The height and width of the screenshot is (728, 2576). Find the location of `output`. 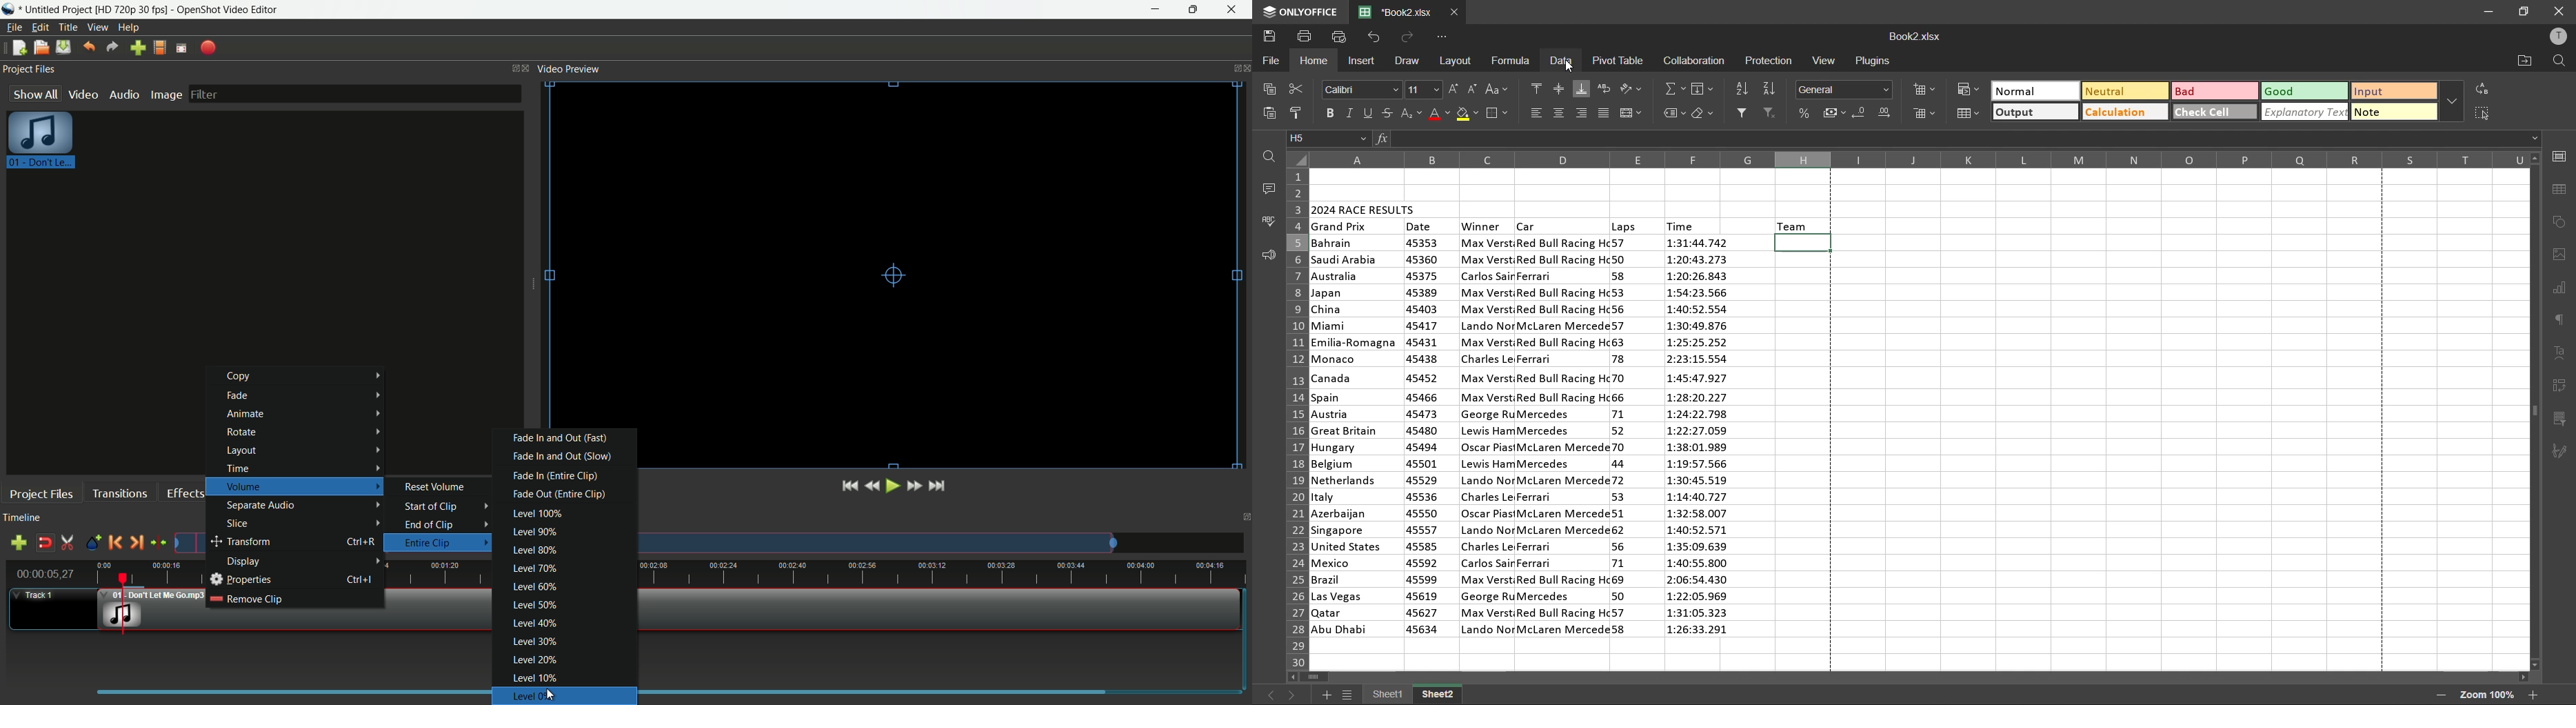

output is located at coordinates (2036, 113).